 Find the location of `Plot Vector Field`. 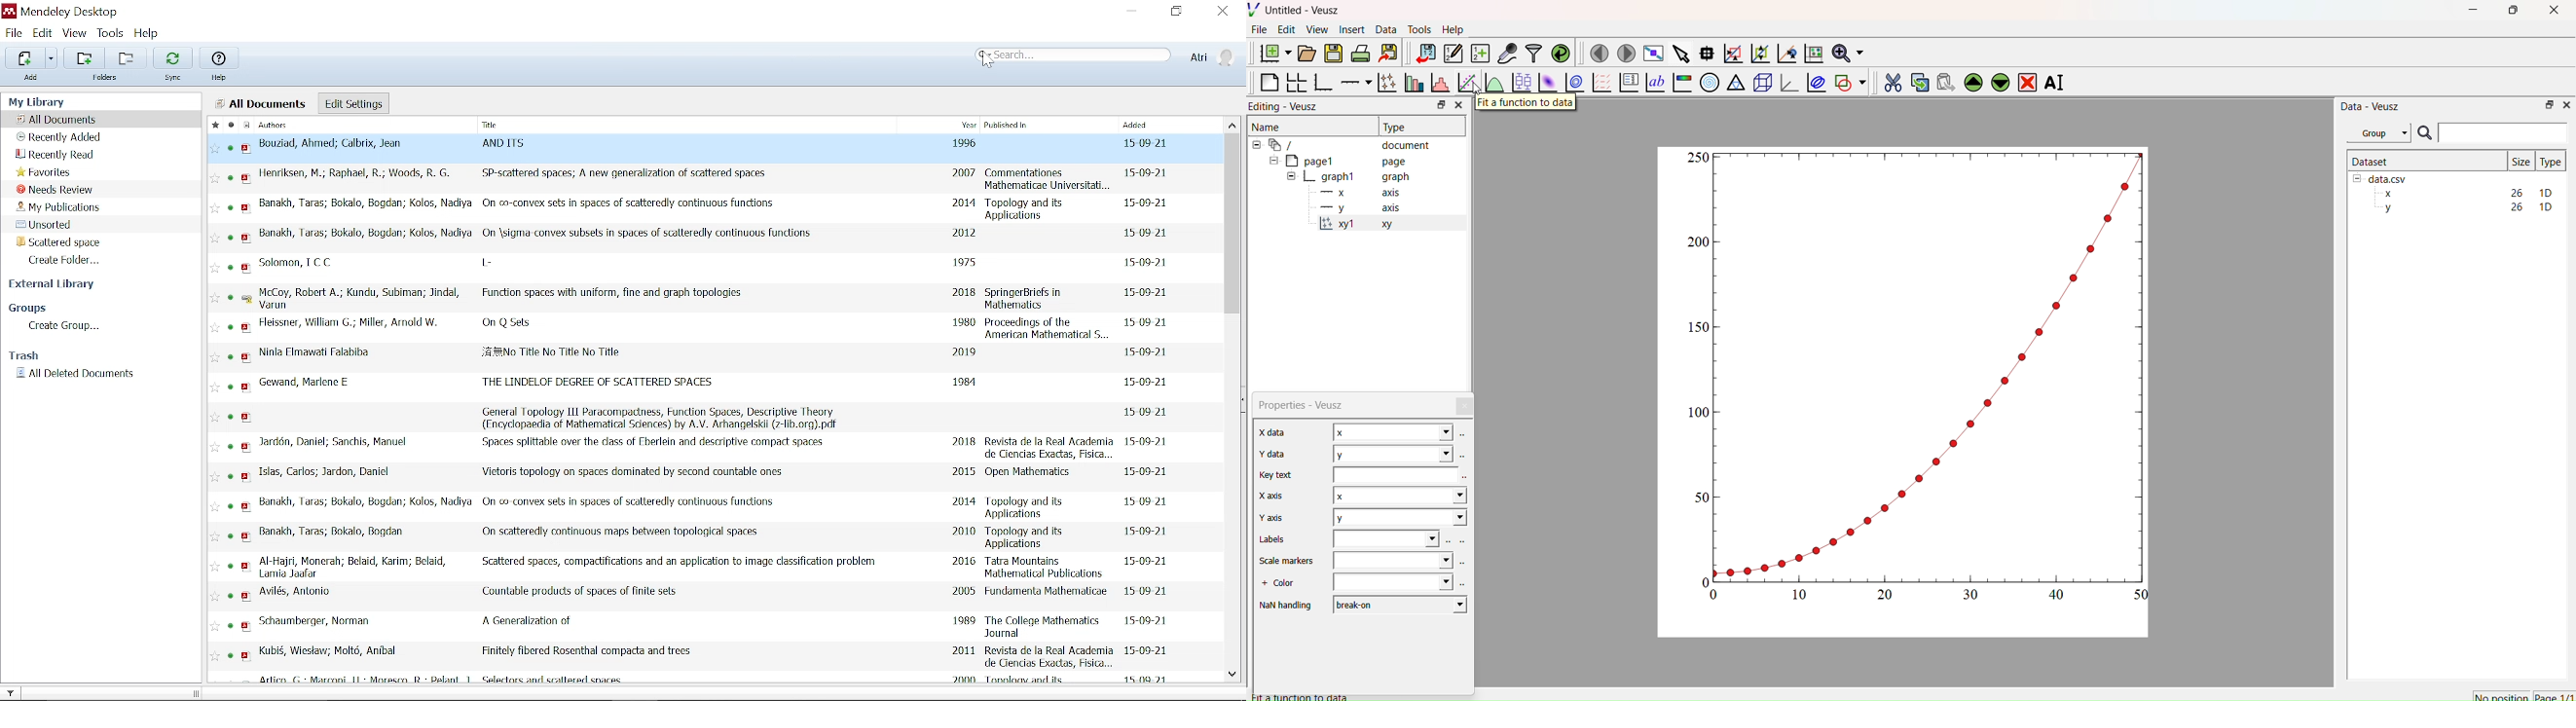

Plot Vector Field is located at coordinates (1601, 84).